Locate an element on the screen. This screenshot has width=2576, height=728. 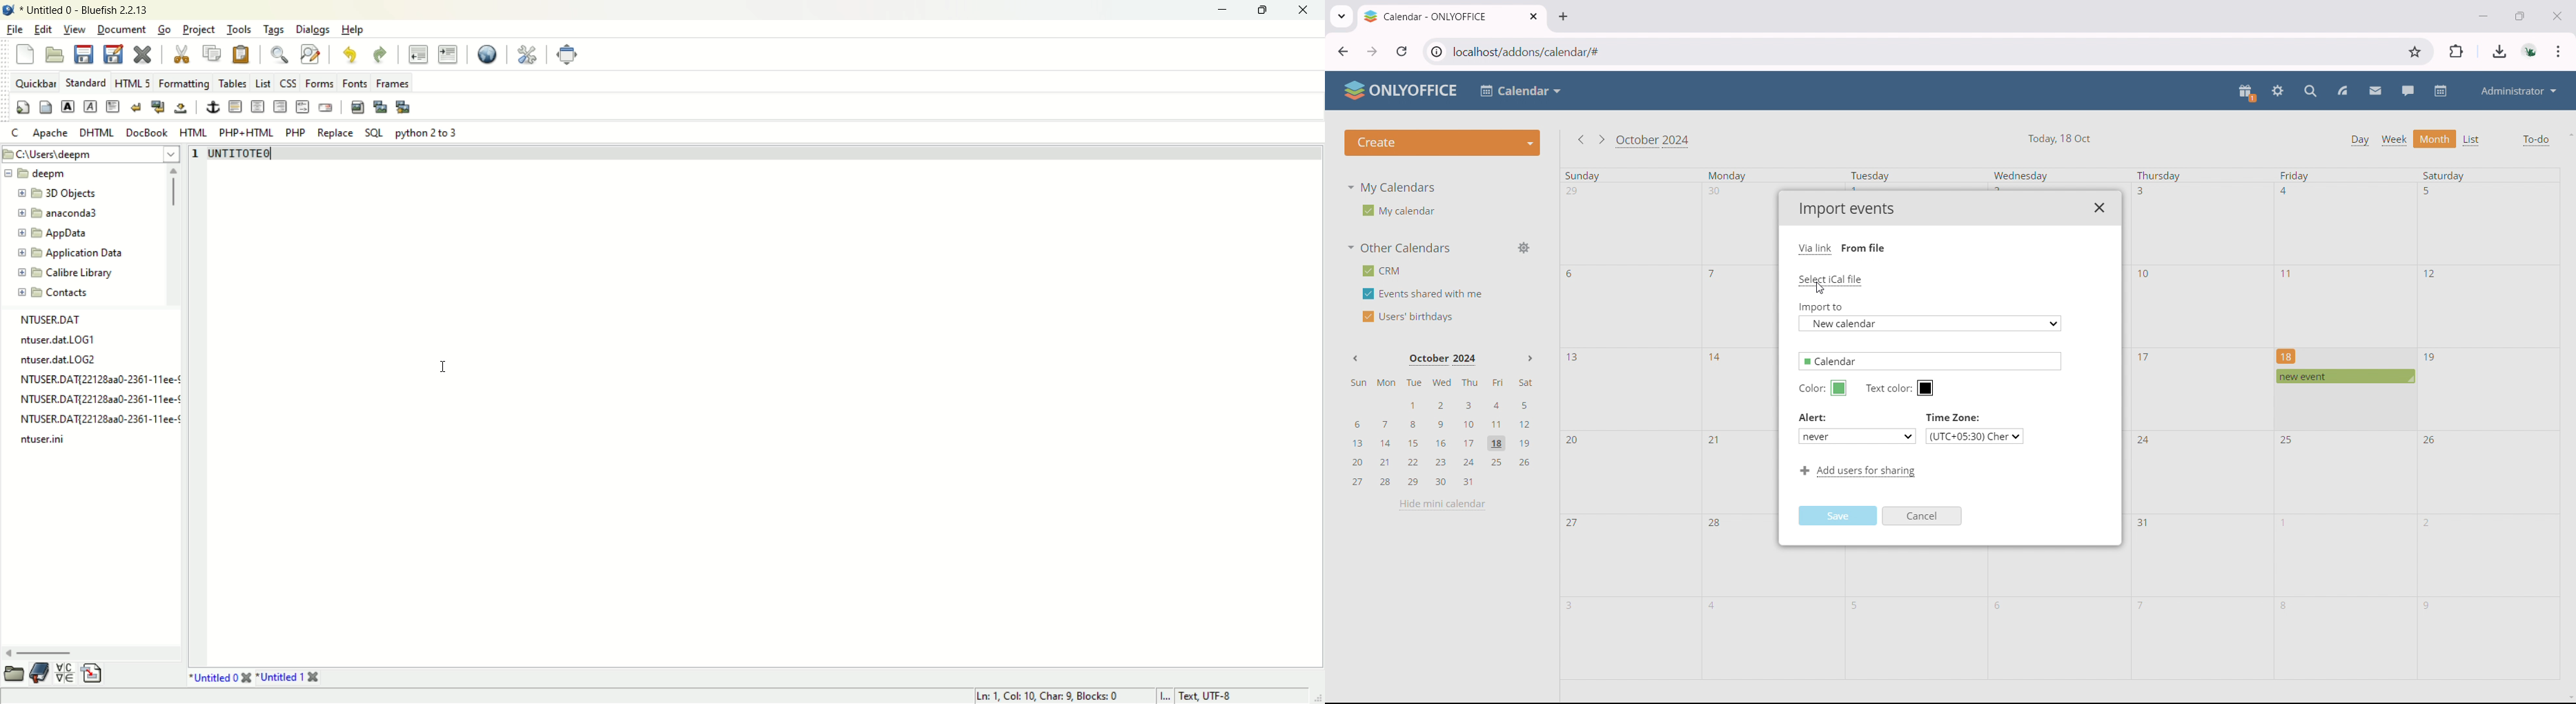
save current file is located at coordinates (83, 54).